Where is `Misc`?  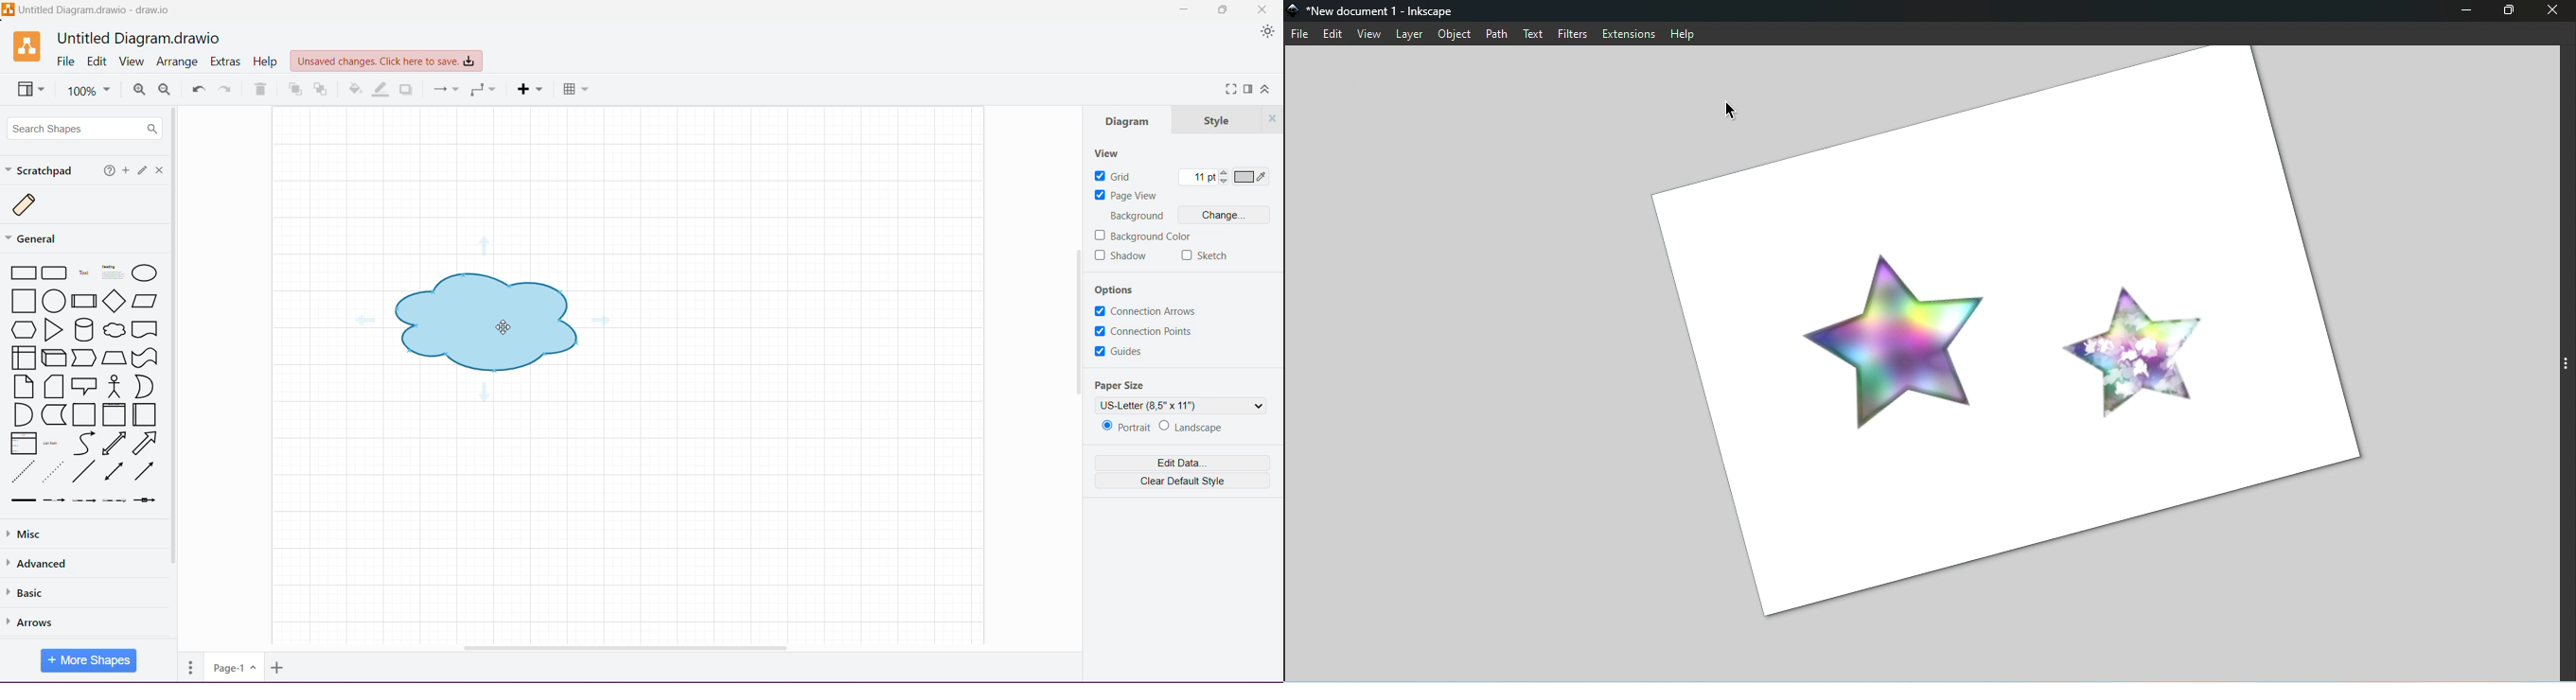 Misc is located at coordinates (27, 535).